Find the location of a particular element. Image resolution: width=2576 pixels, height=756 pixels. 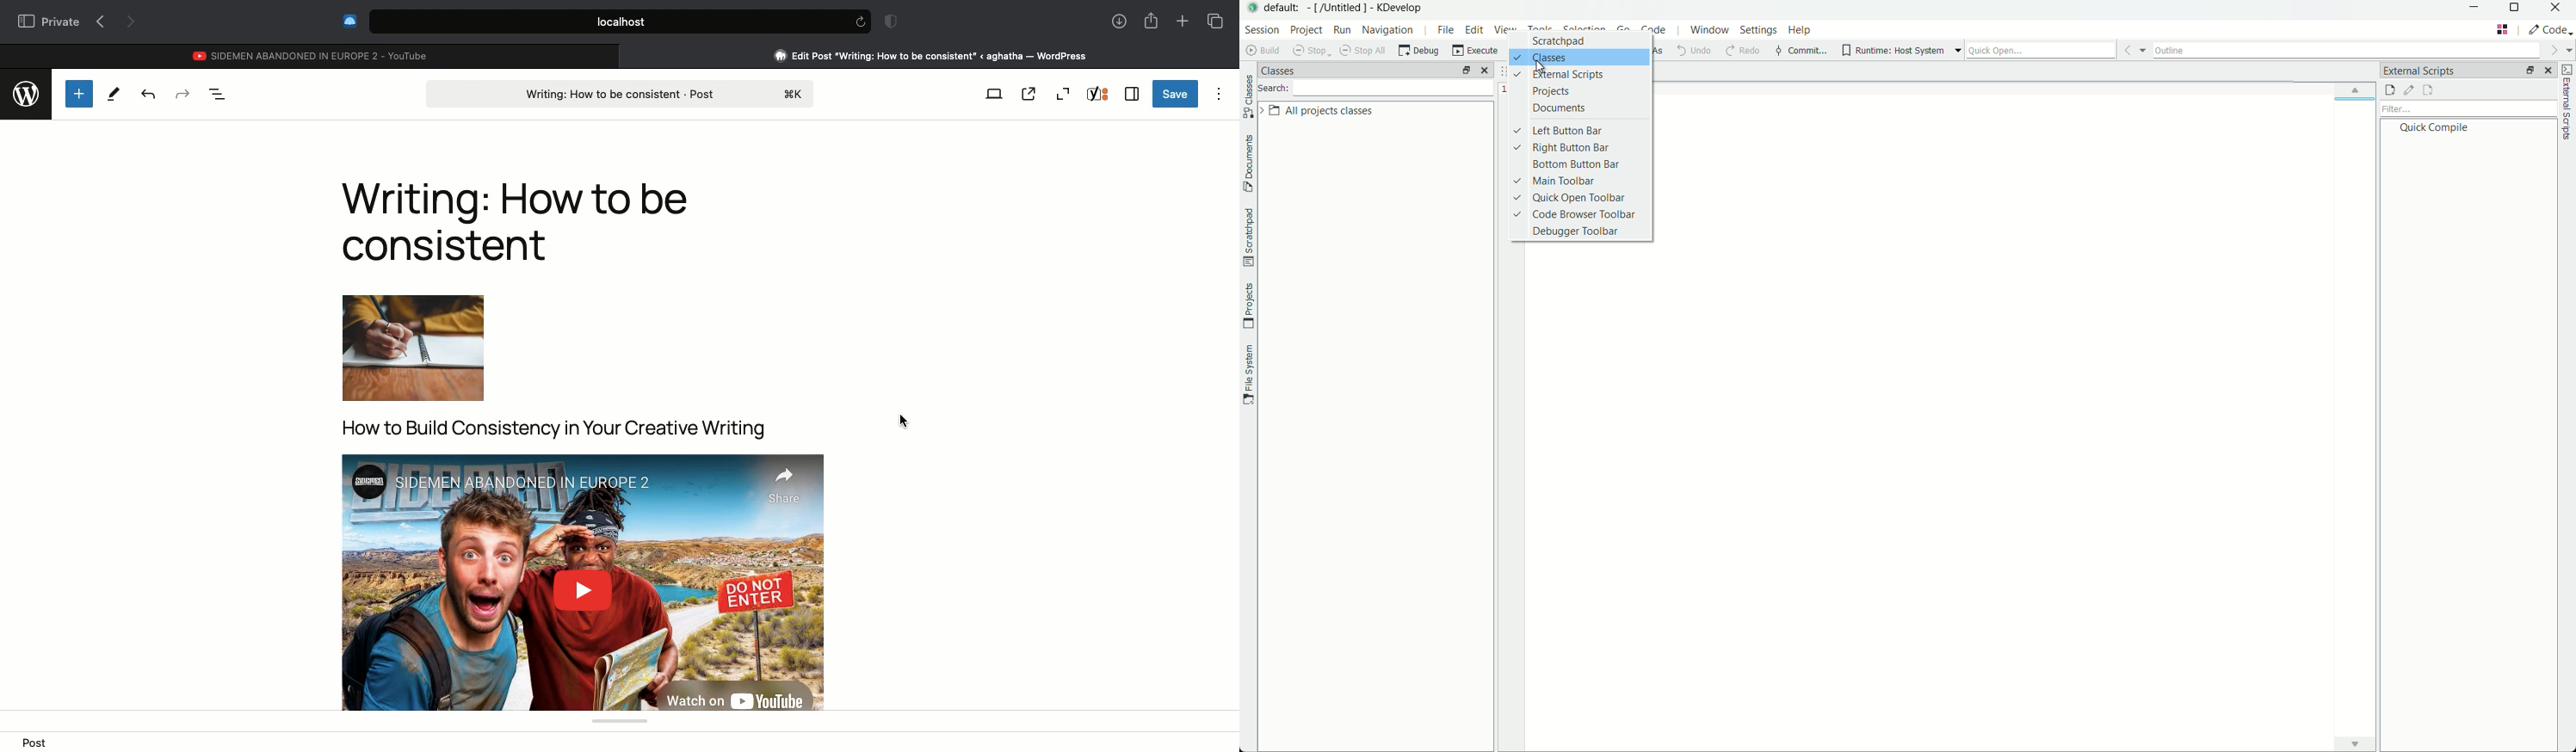

Writing: How to be consistent is located at coordinates (520, 220).